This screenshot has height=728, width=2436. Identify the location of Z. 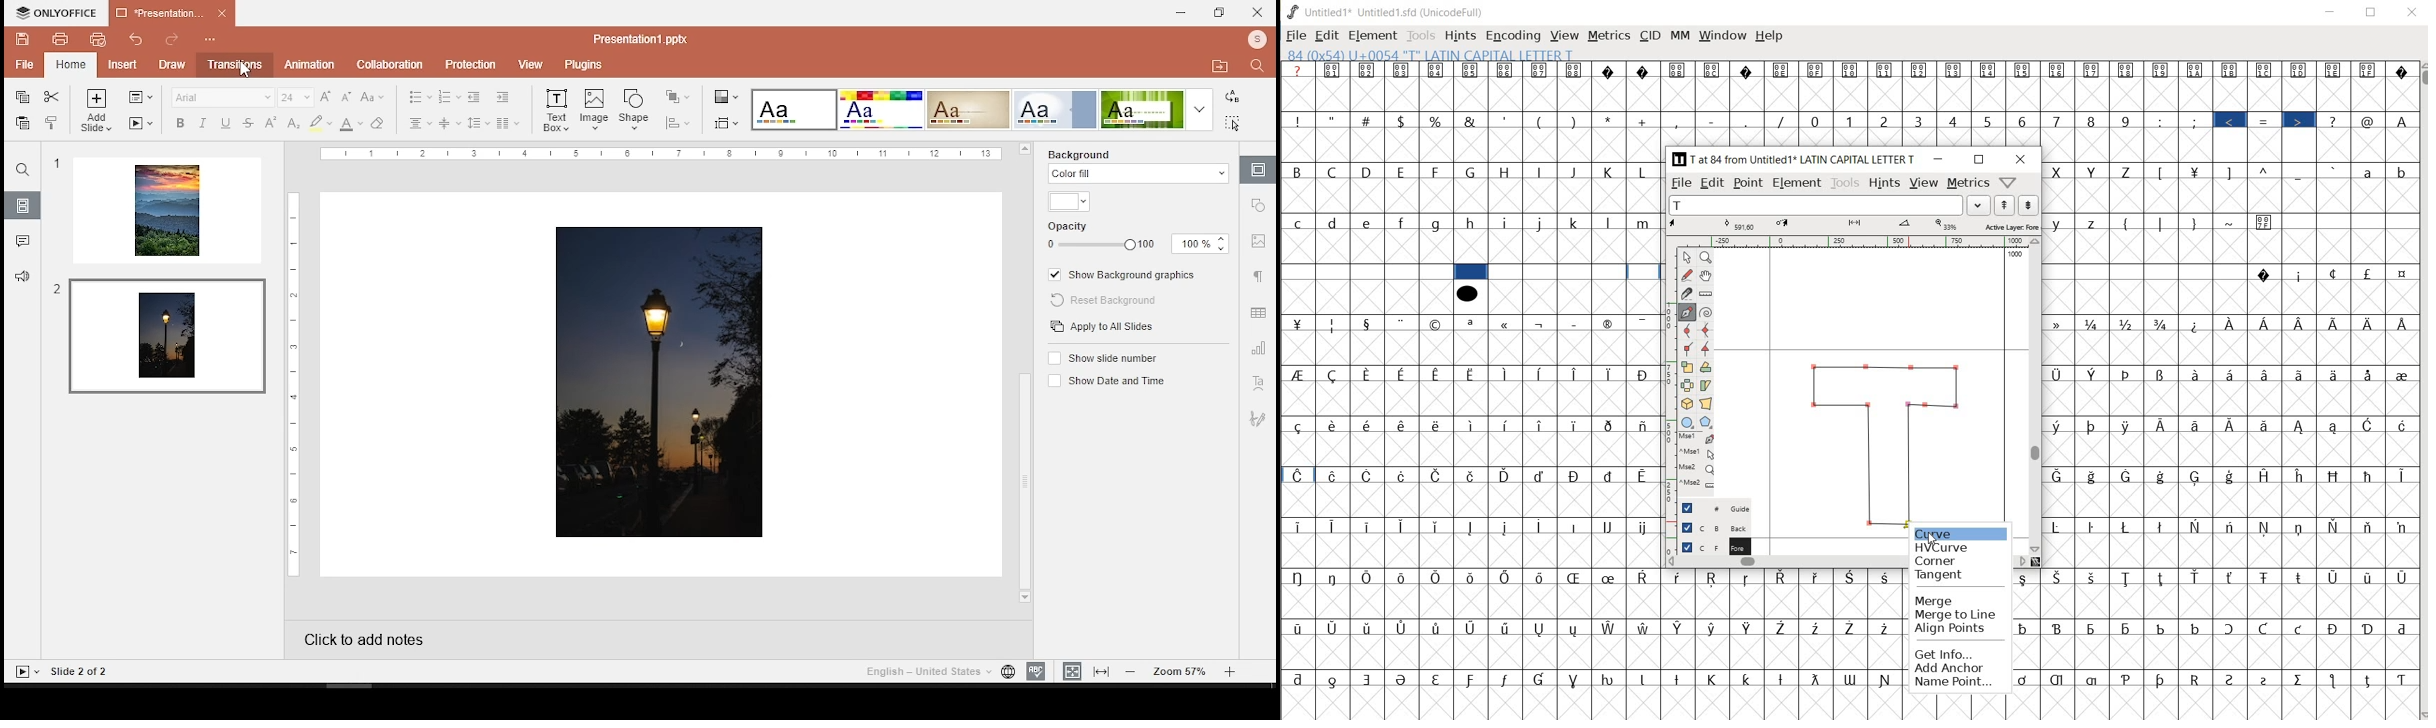
(2129, 170).